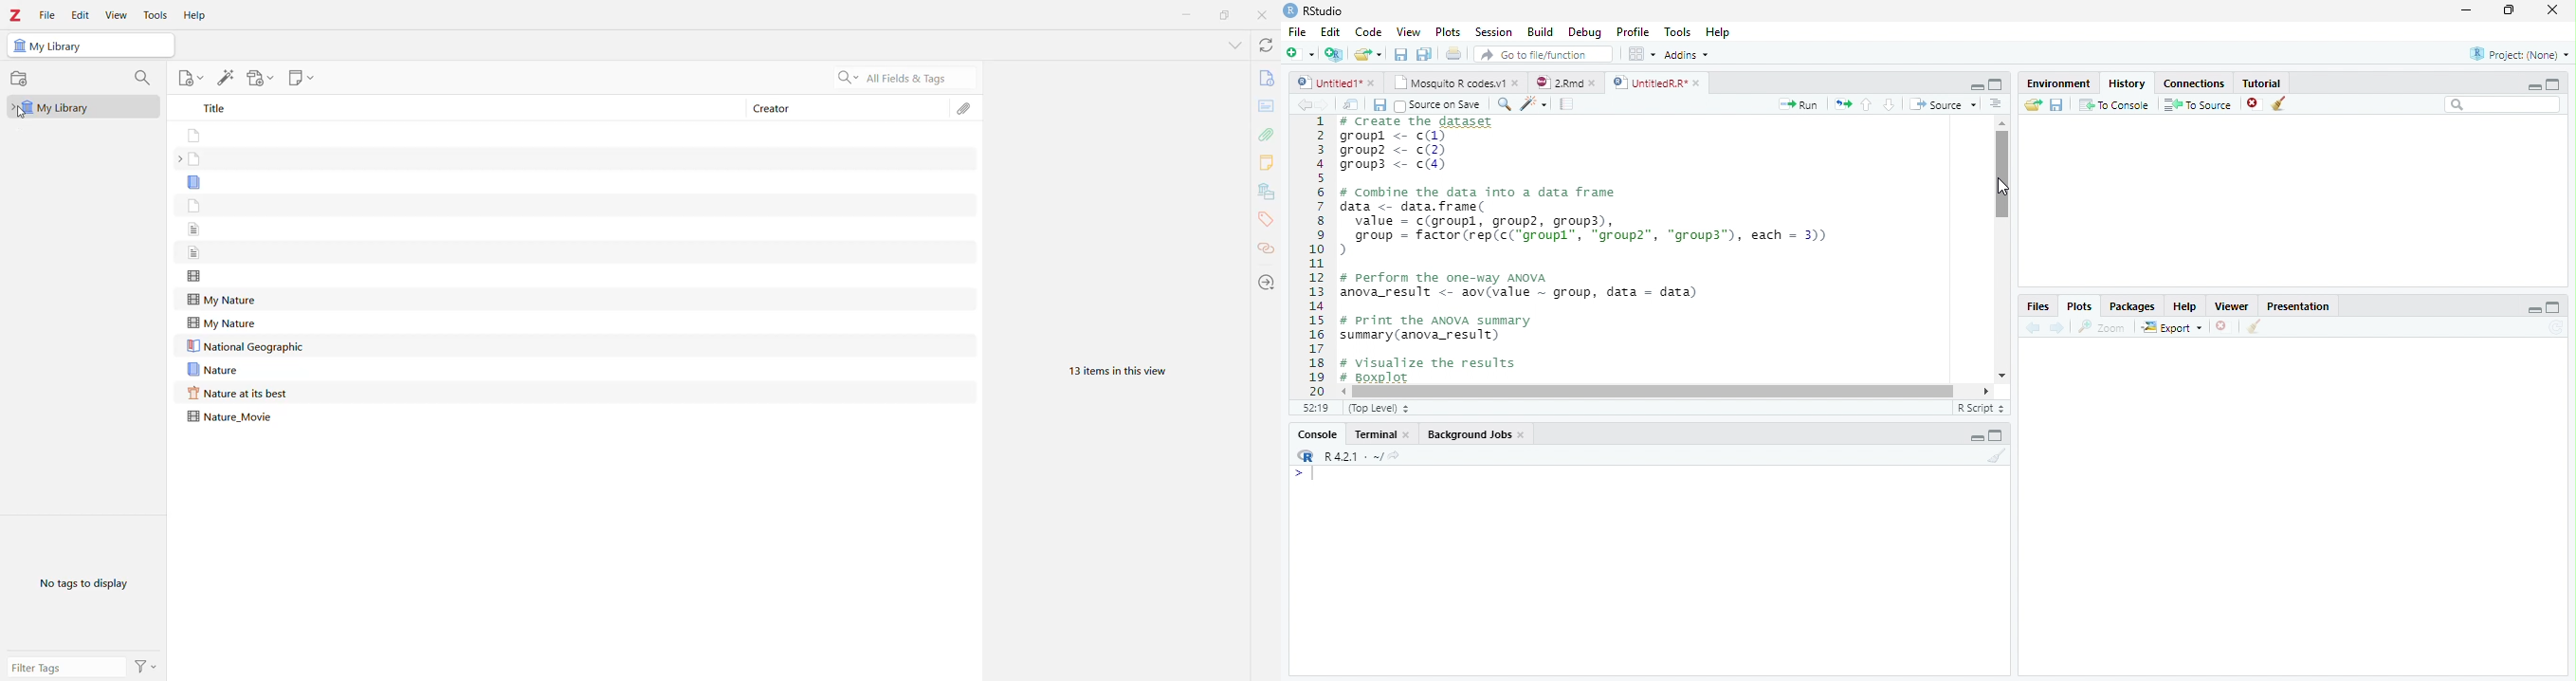  What do you see at coordinates (1337, 83) in the screenshot?
I see `Untitled` at bounding box center [1337, 83].